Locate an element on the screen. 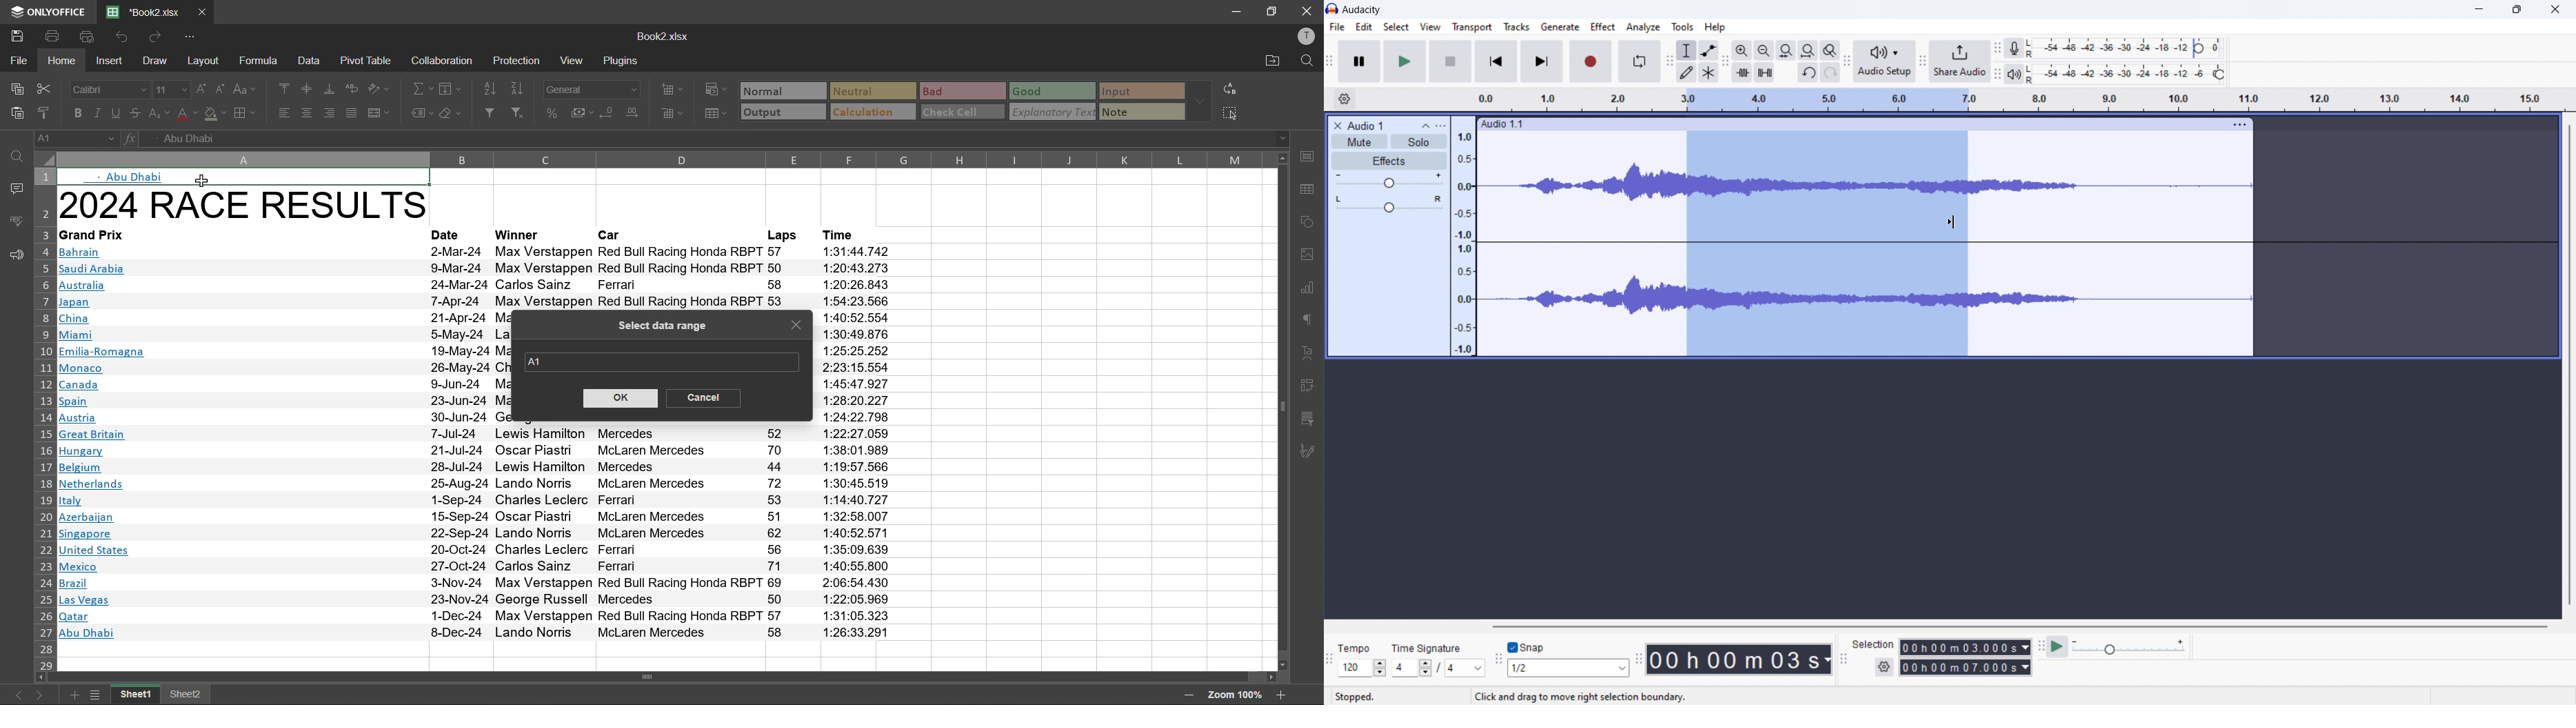  120 is located at coordinates (1362, 668).